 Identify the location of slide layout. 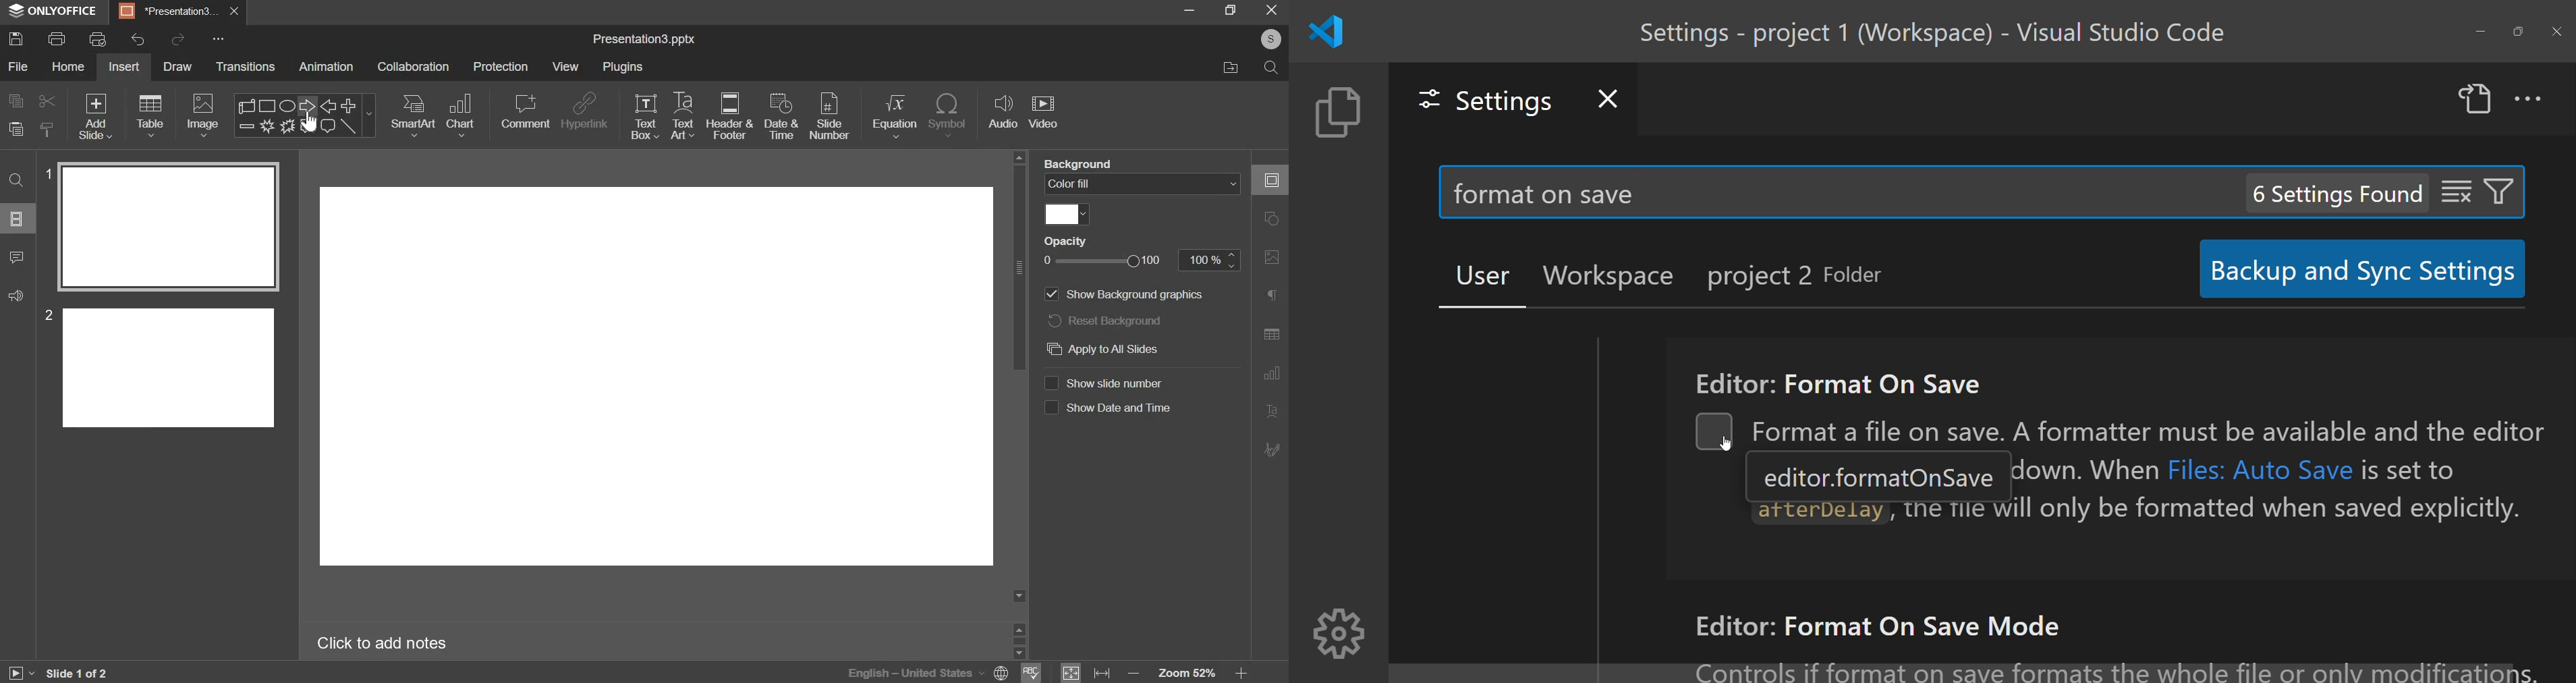
(16, 219).